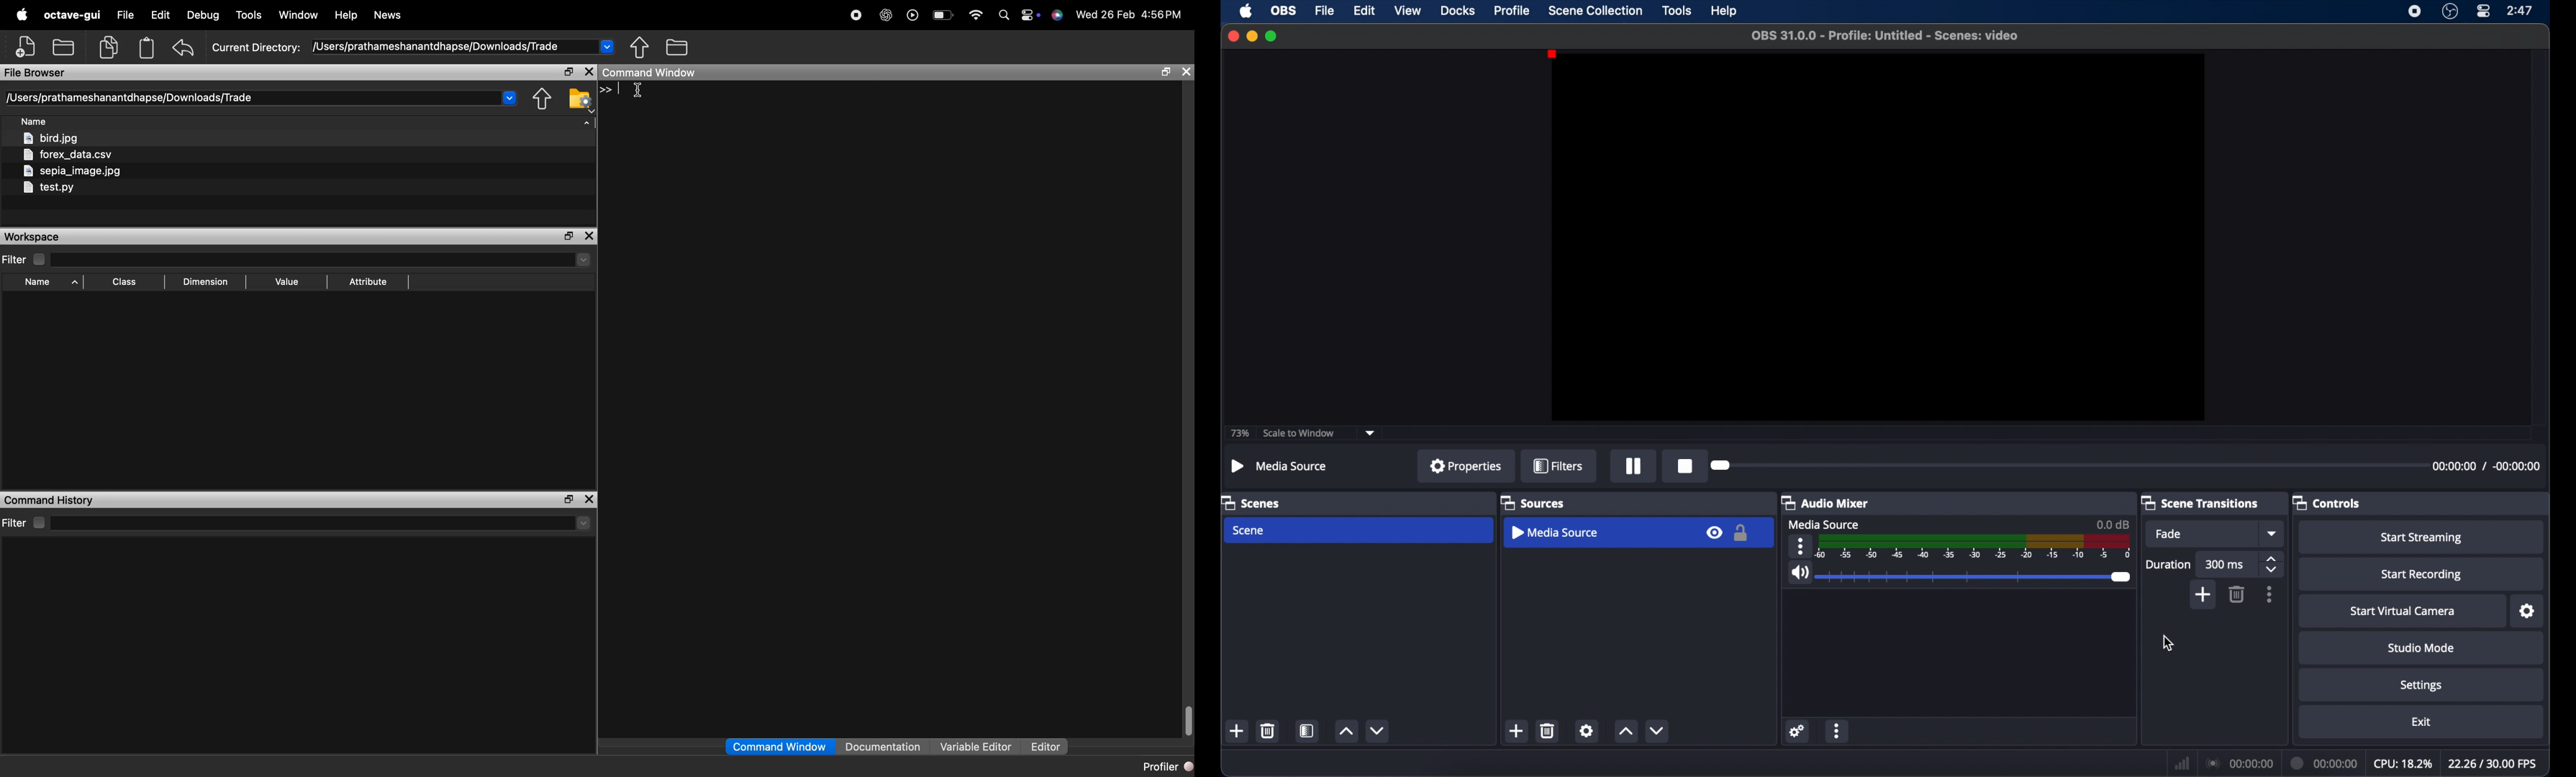 This screenshot has height=784, width=2576. I want to click on view, so click(1409, 11).